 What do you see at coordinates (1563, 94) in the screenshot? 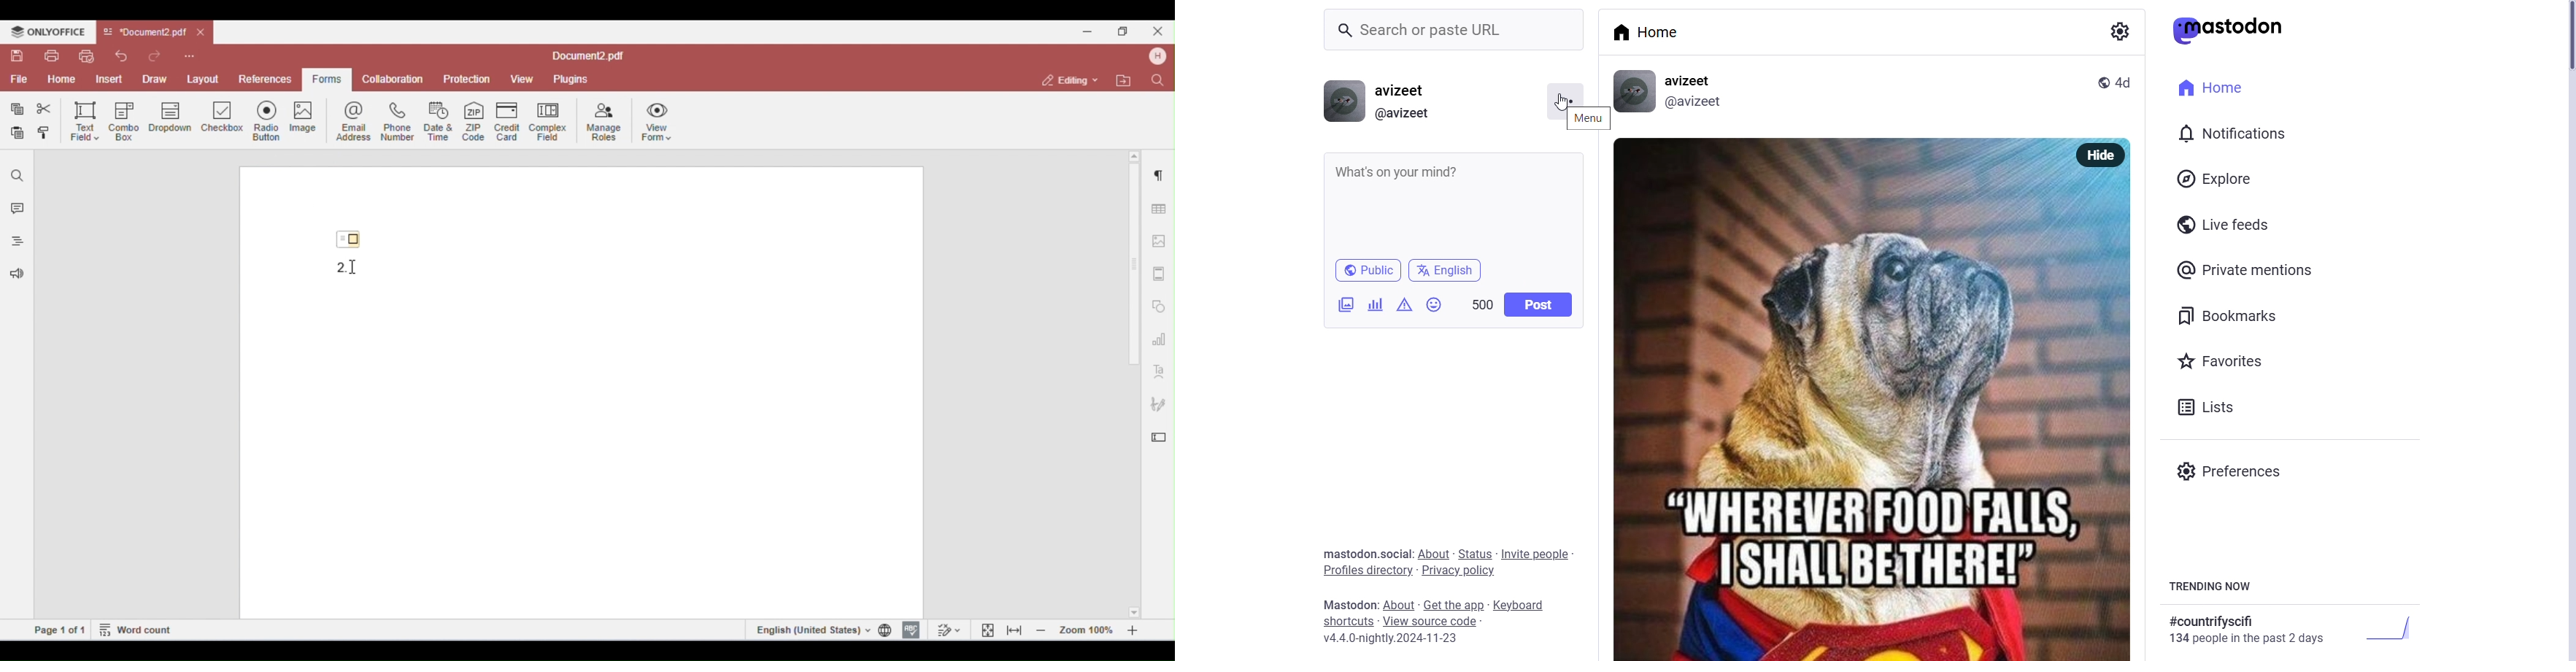
I see `Menu` at bounding box center [1563, 94].